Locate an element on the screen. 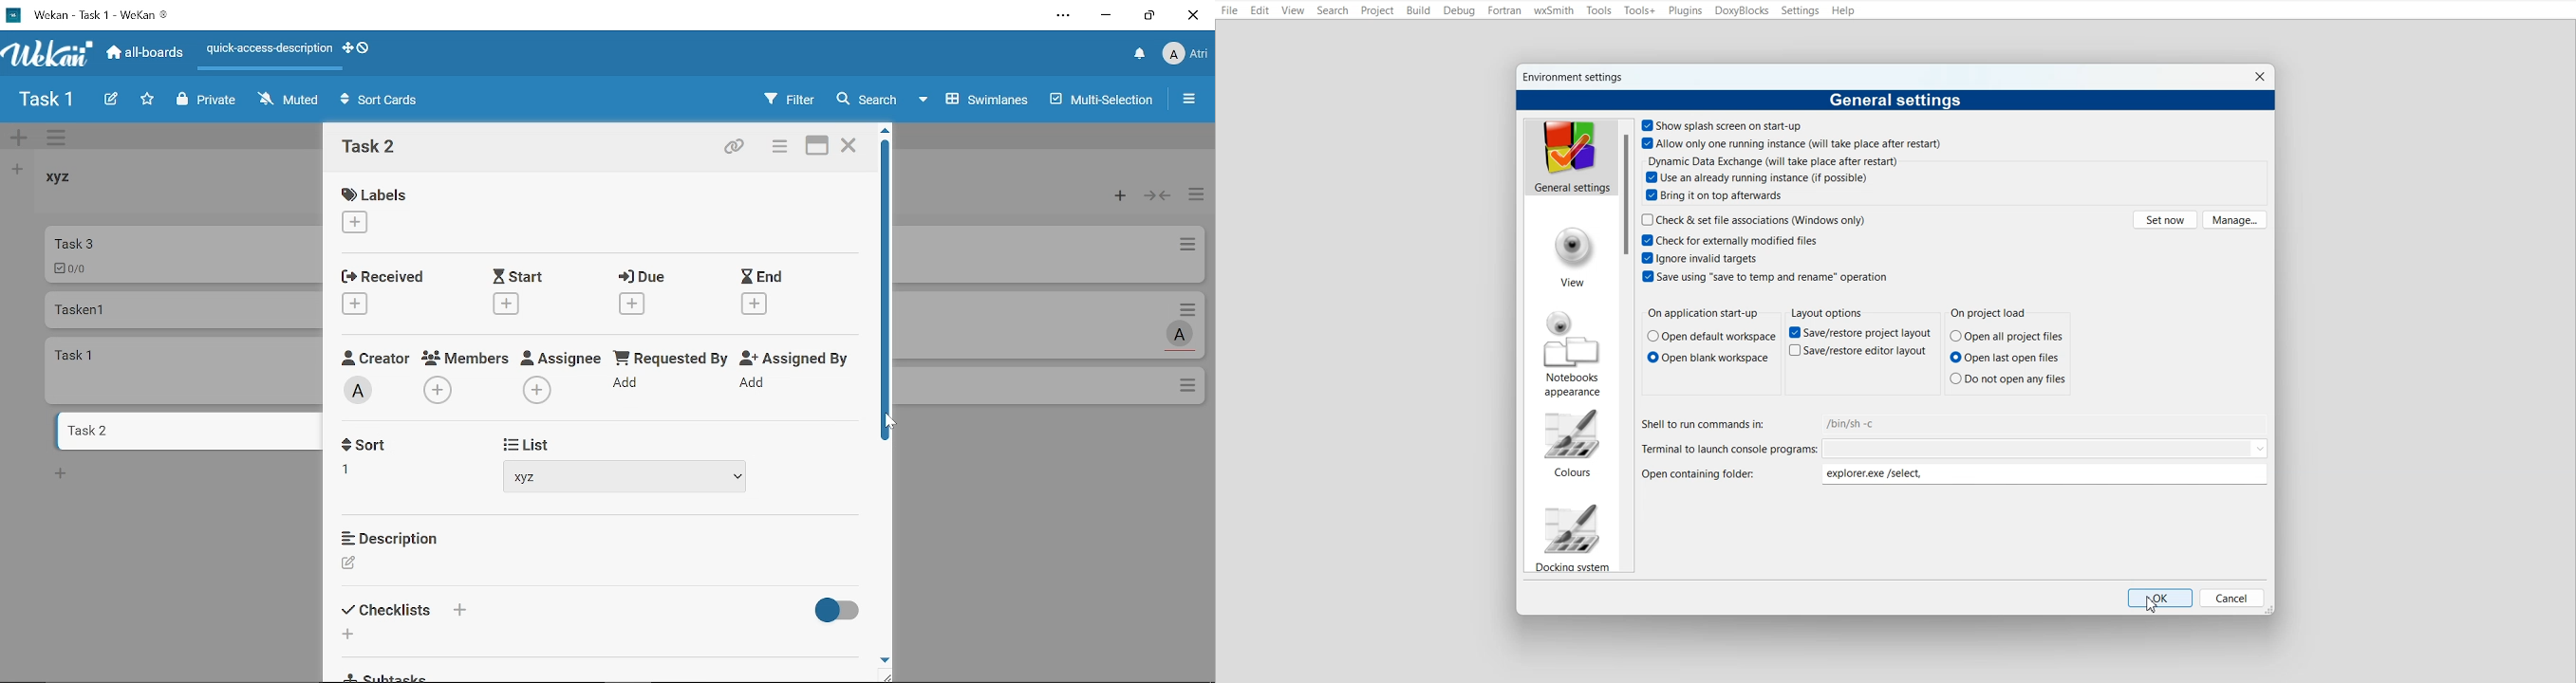 This screenshot has height=700, width=2576. card named "task 1" is located at coordinates (185, 370).